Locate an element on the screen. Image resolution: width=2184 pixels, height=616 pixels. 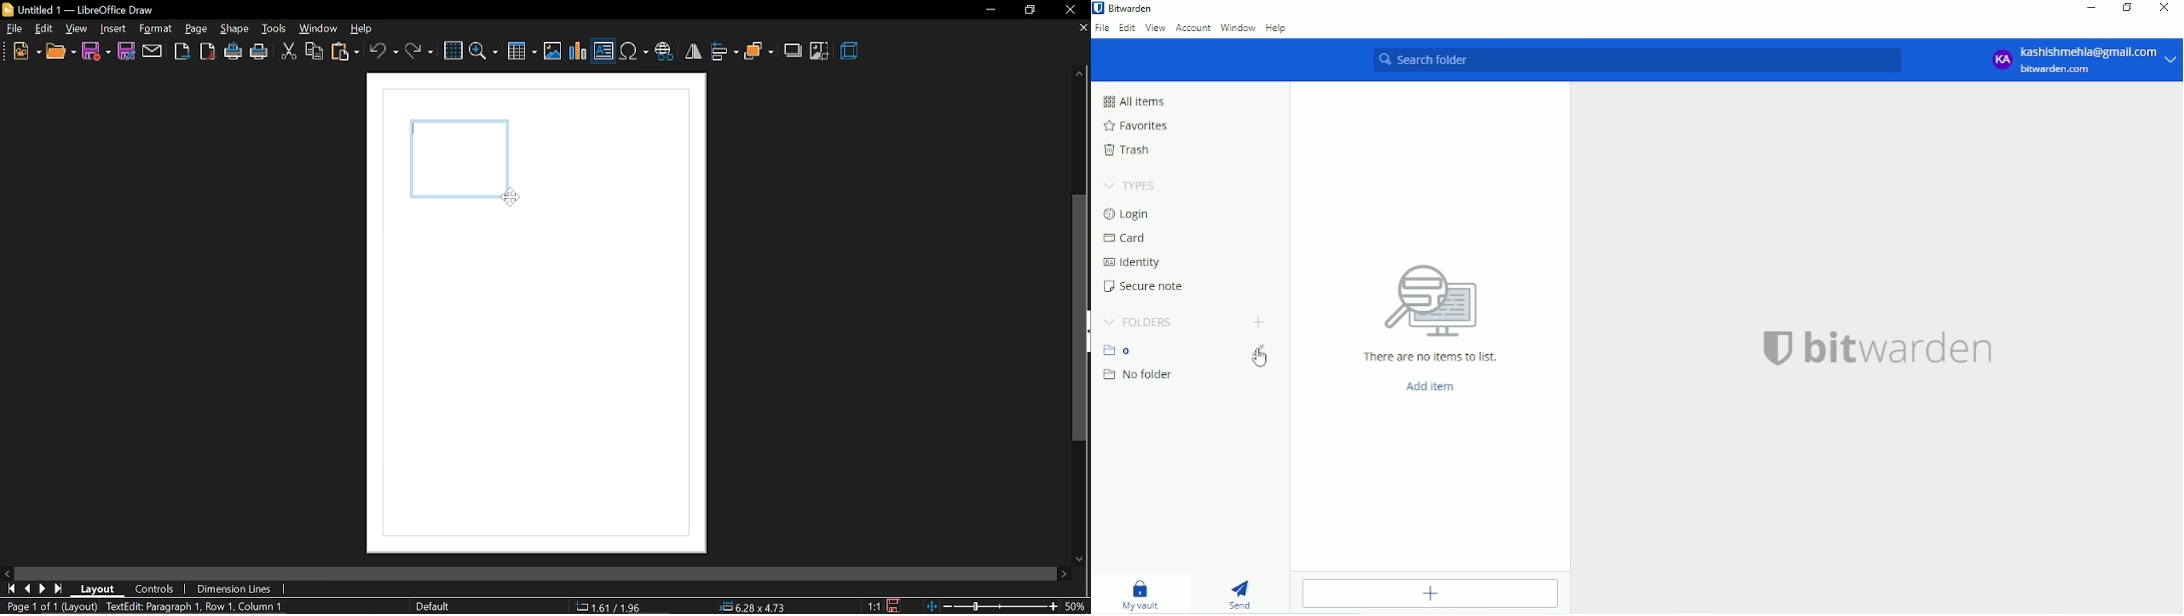
File is located at coordinates (1102, 28).